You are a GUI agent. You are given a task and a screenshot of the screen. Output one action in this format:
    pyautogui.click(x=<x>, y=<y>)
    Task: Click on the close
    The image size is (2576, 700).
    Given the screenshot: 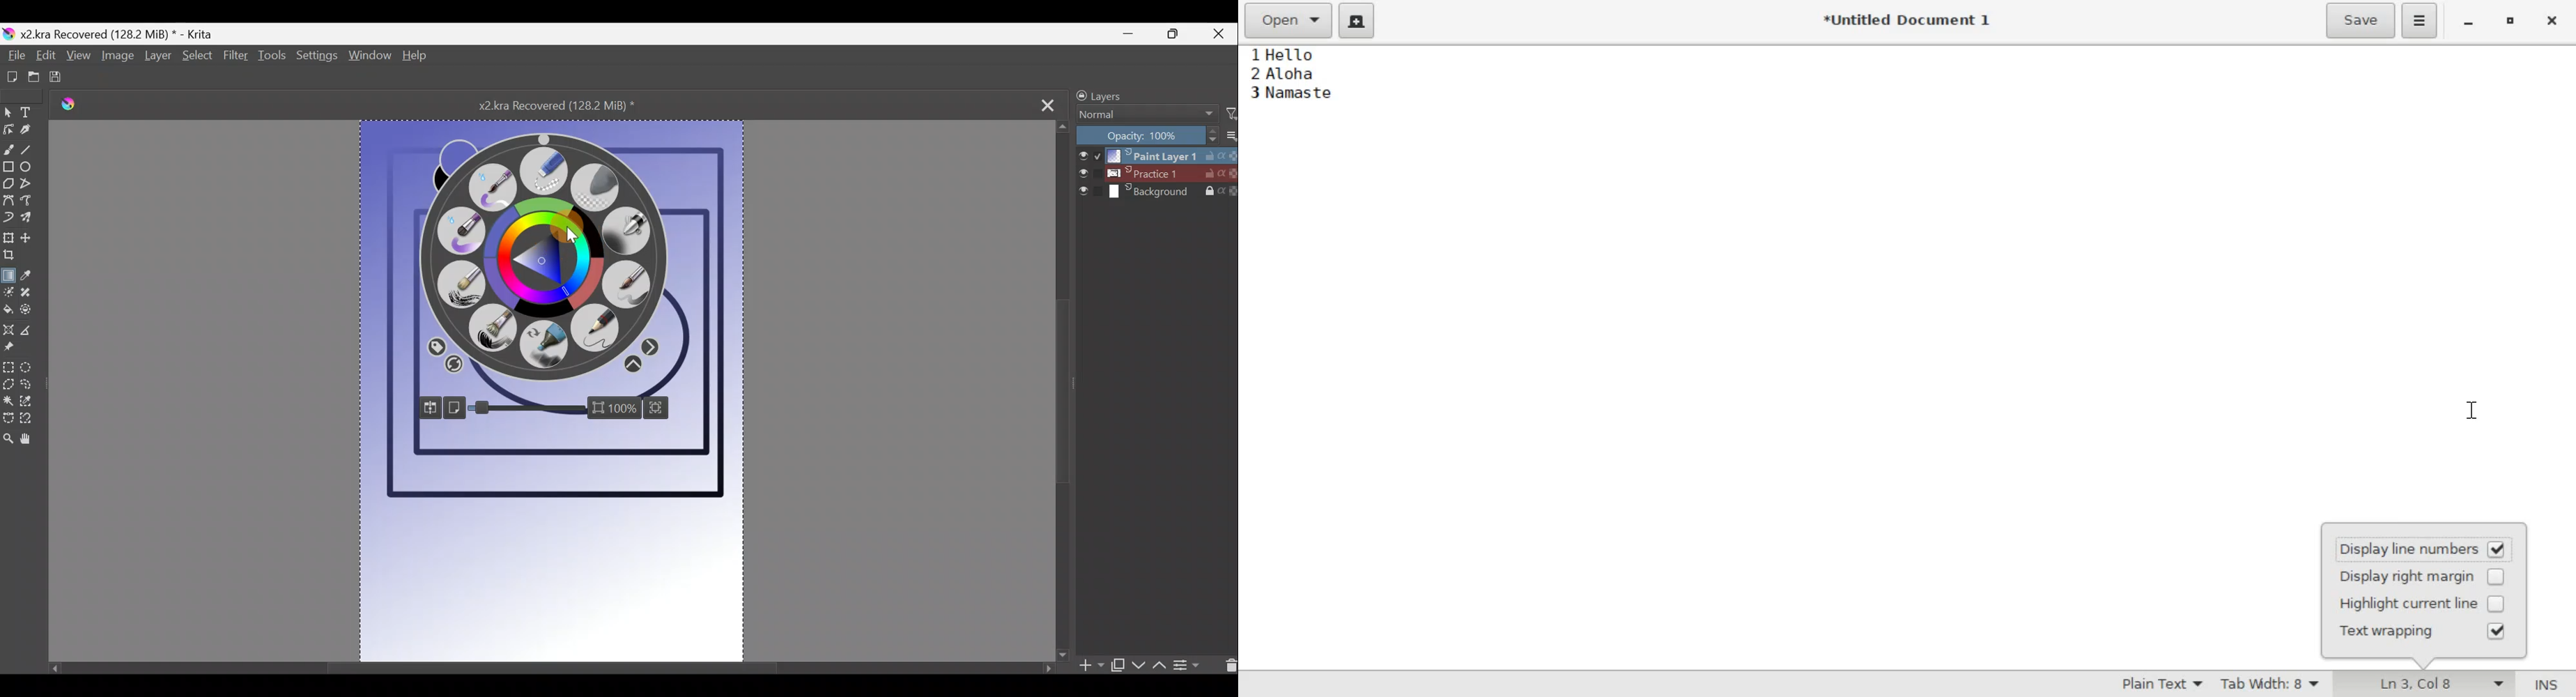 What is the action you would take?
    pyautogui.click(x=2554, y=20)
    